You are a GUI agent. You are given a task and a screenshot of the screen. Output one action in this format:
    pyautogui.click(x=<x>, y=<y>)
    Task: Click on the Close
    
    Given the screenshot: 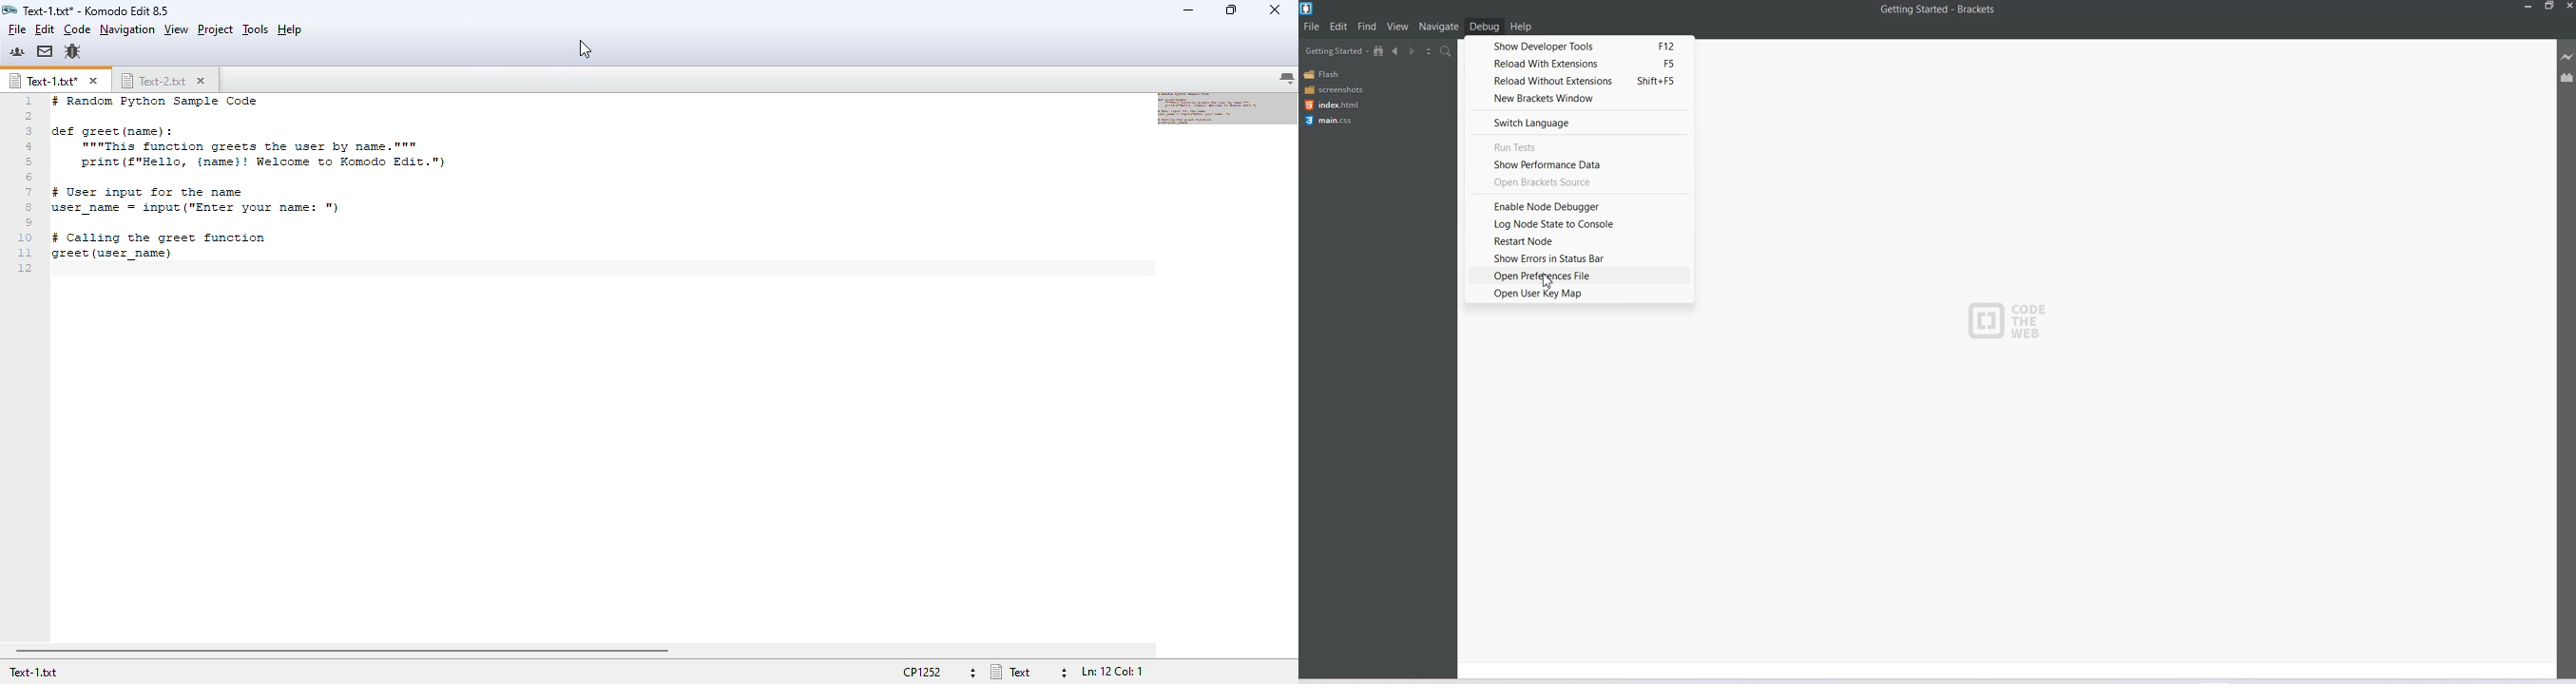 What is the action you would take?
    pyautogui.click(x=2569, y=7)
    